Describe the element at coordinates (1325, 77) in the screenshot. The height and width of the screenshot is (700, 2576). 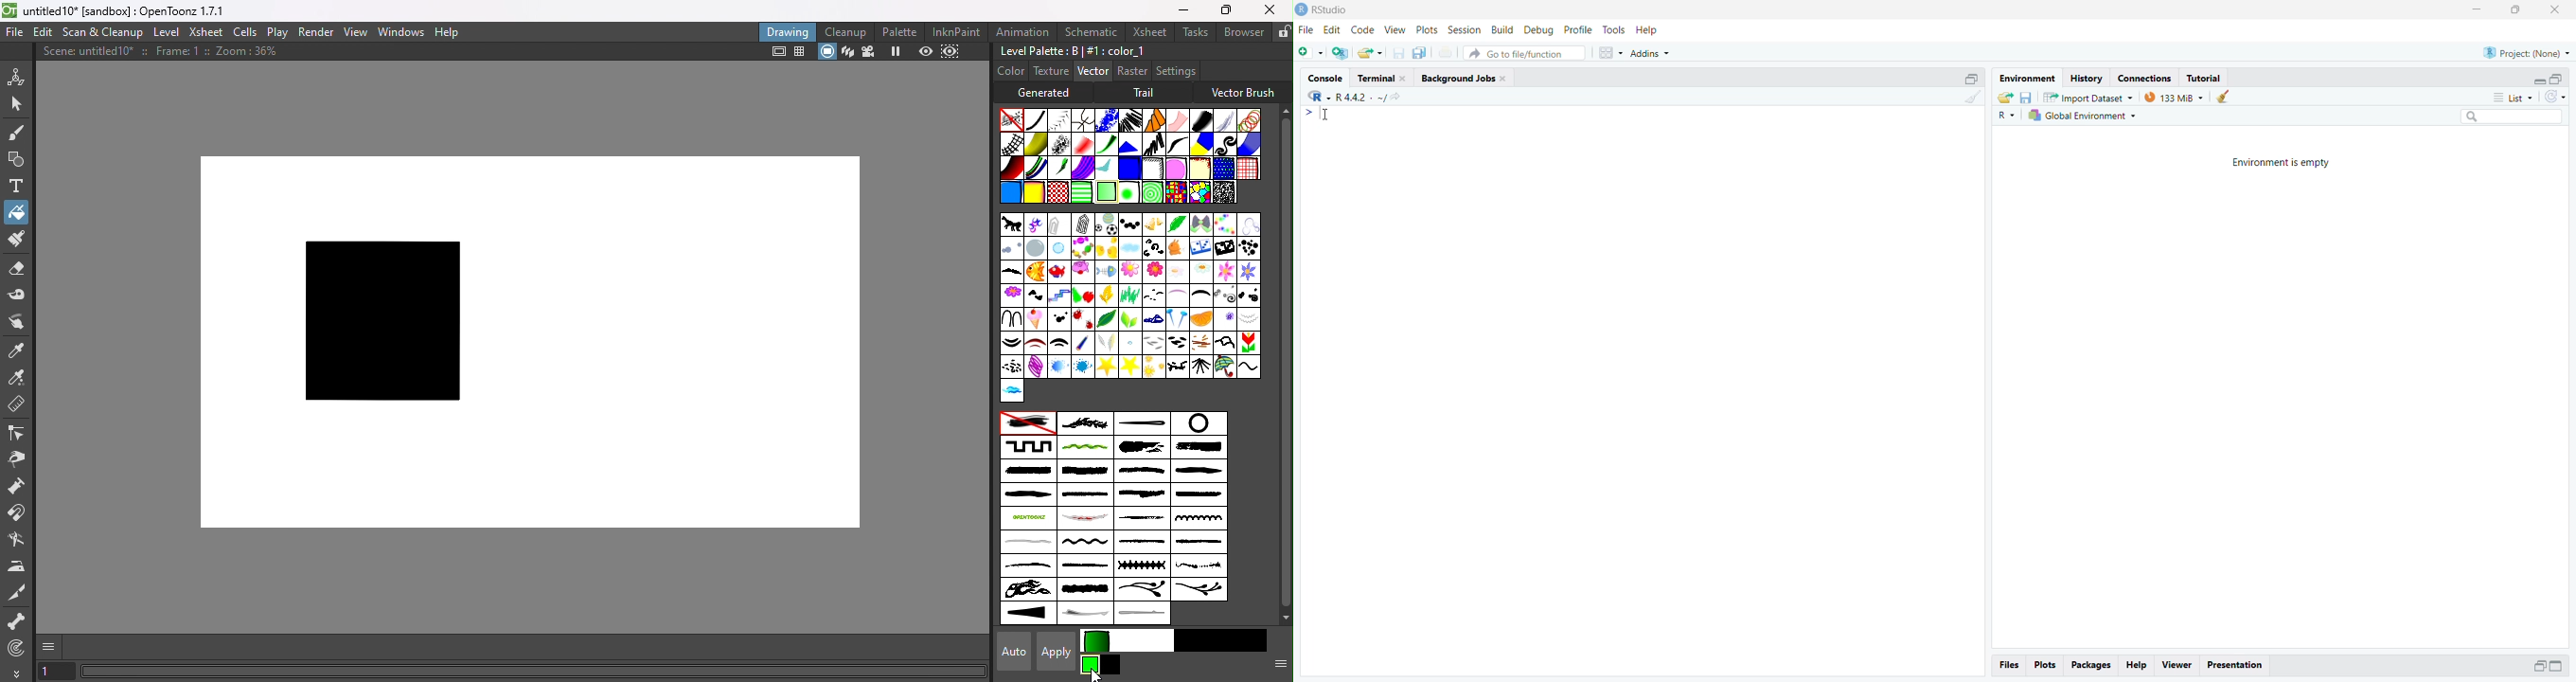
I see `Console` at that location.